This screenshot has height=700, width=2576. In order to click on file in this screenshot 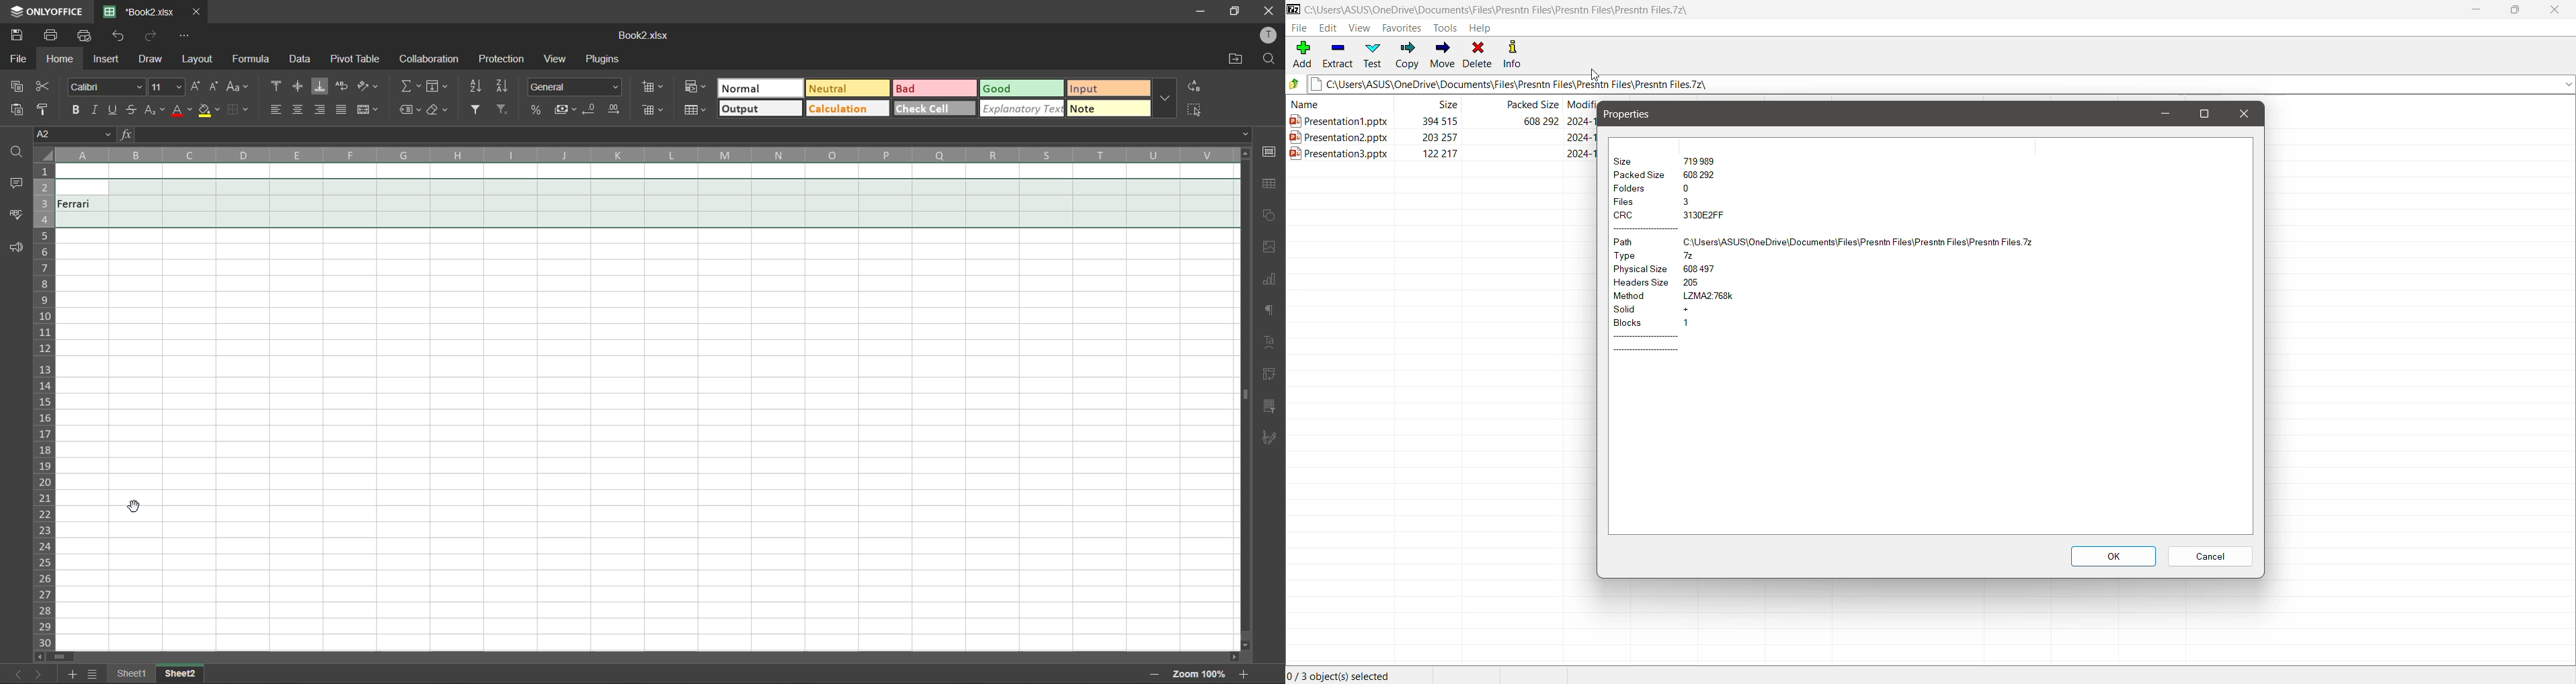, I will do `click(19, 58)`.